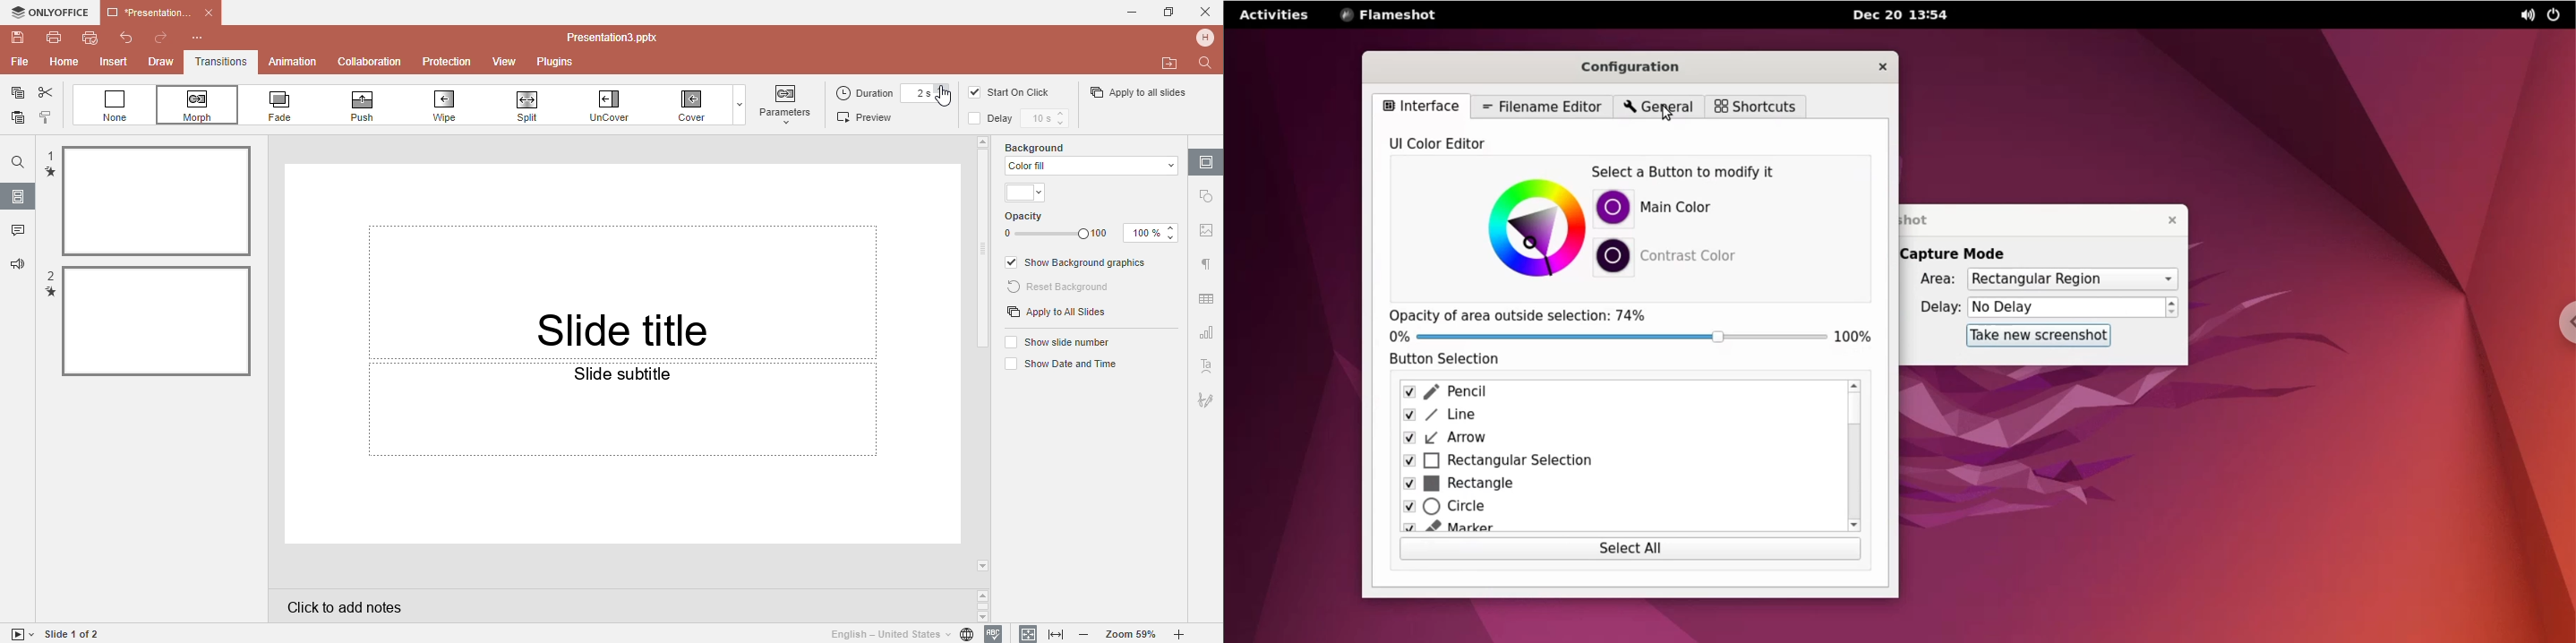  Describe the element at coordinates (1058, 365) in the screenshot. I see `Show date and time` at that location.